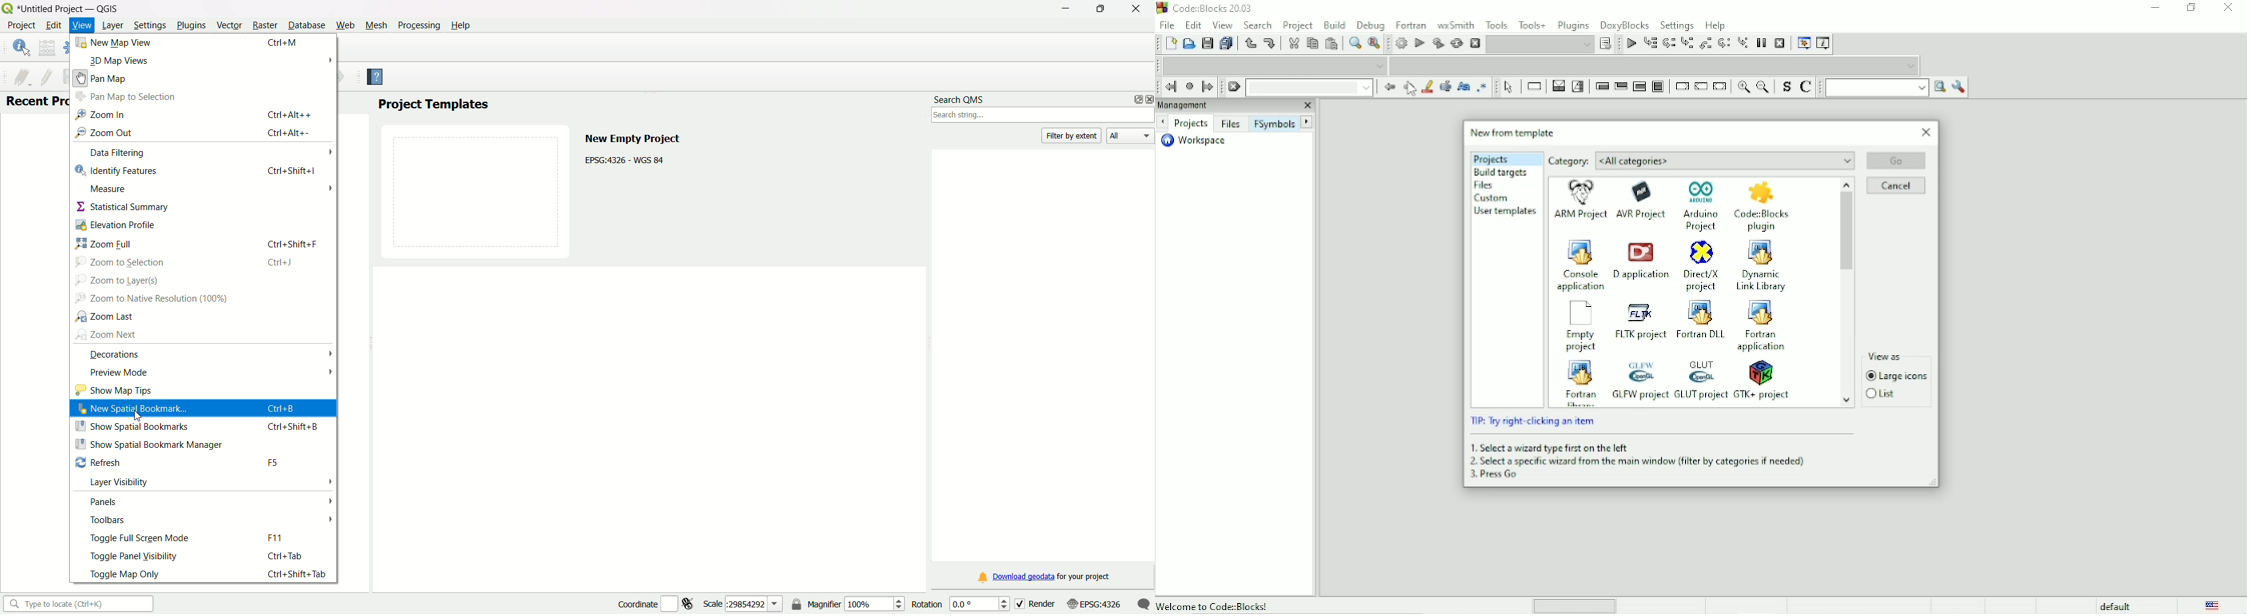  Describe the element at coordinates (1513, 132) in the screenshot. I see `New from template` at that location.